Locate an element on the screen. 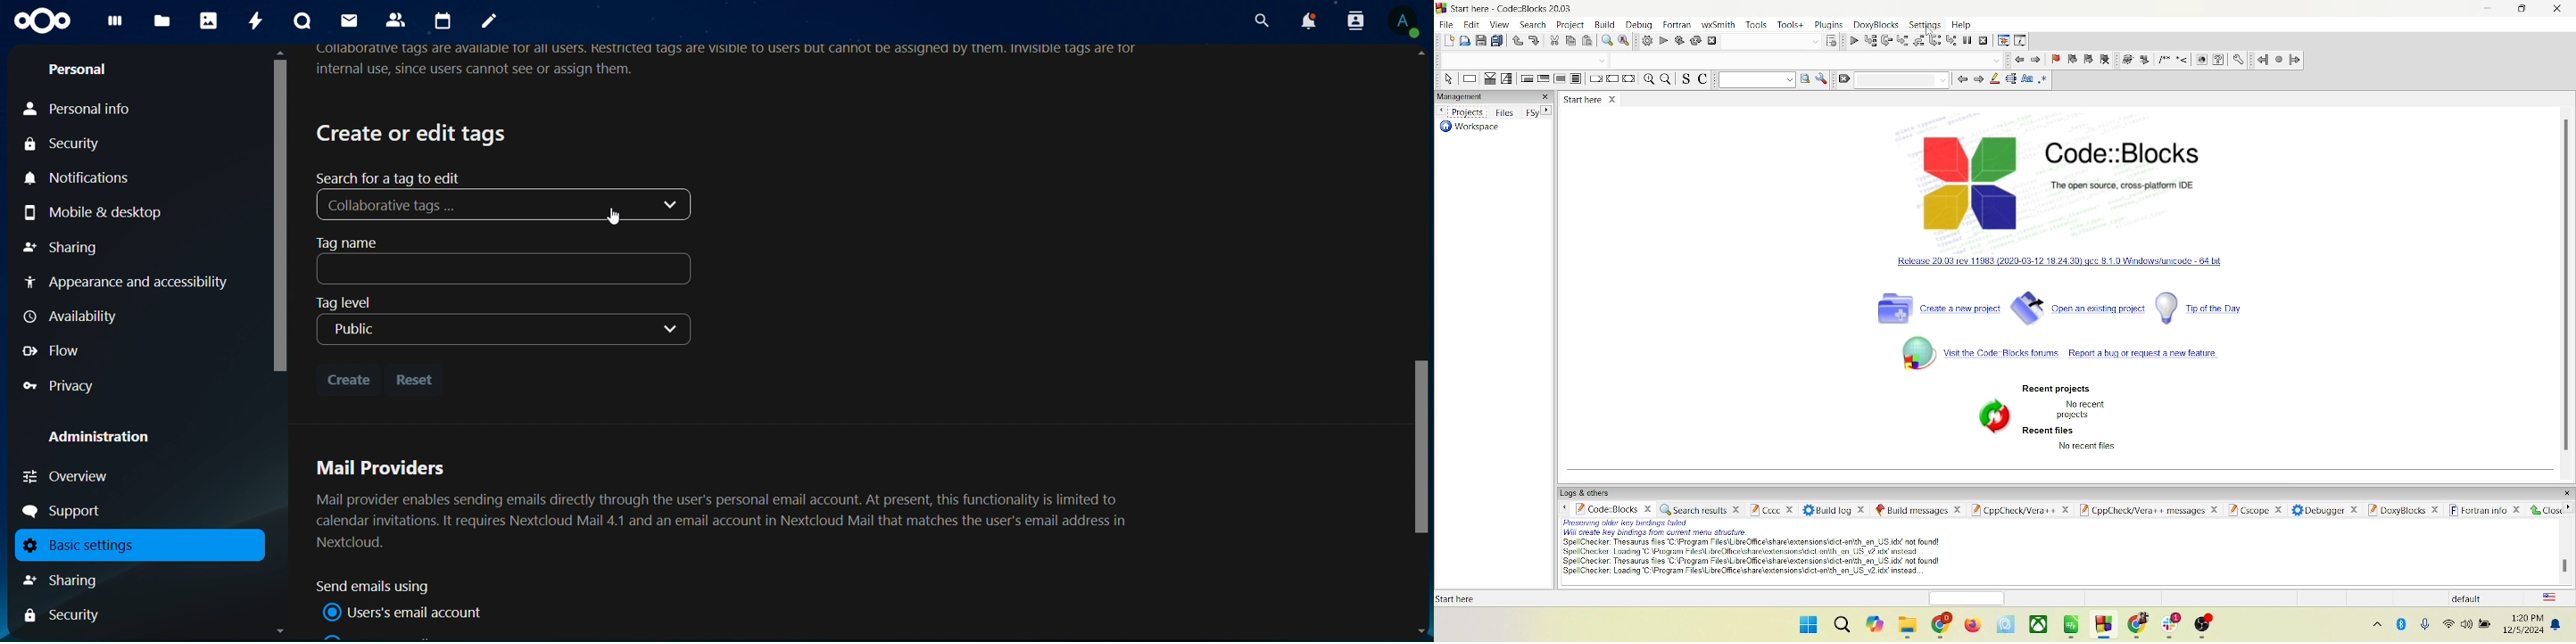  build log is located at coordinates (1836, 510).